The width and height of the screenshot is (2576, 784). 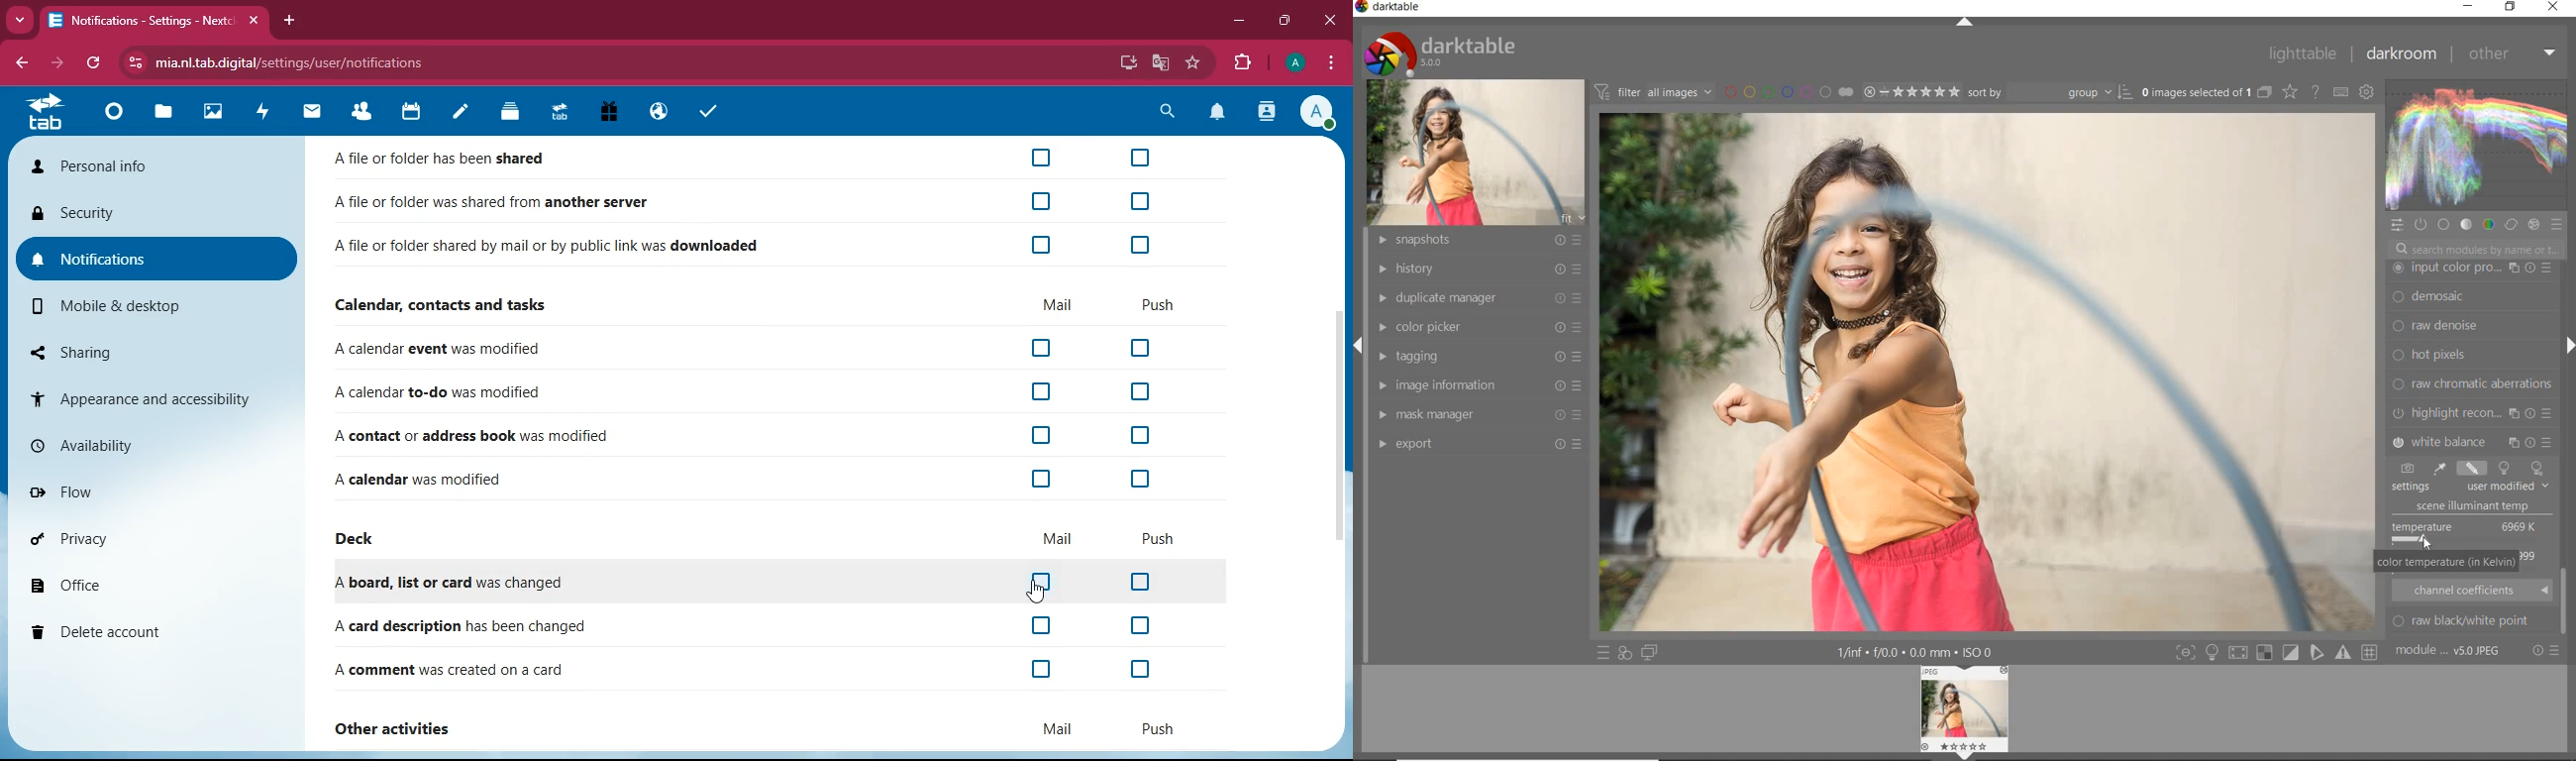 What do you see at coordinates (1044, 195) in the screenshot?
I see `off` at bounding box center [1044, 195].